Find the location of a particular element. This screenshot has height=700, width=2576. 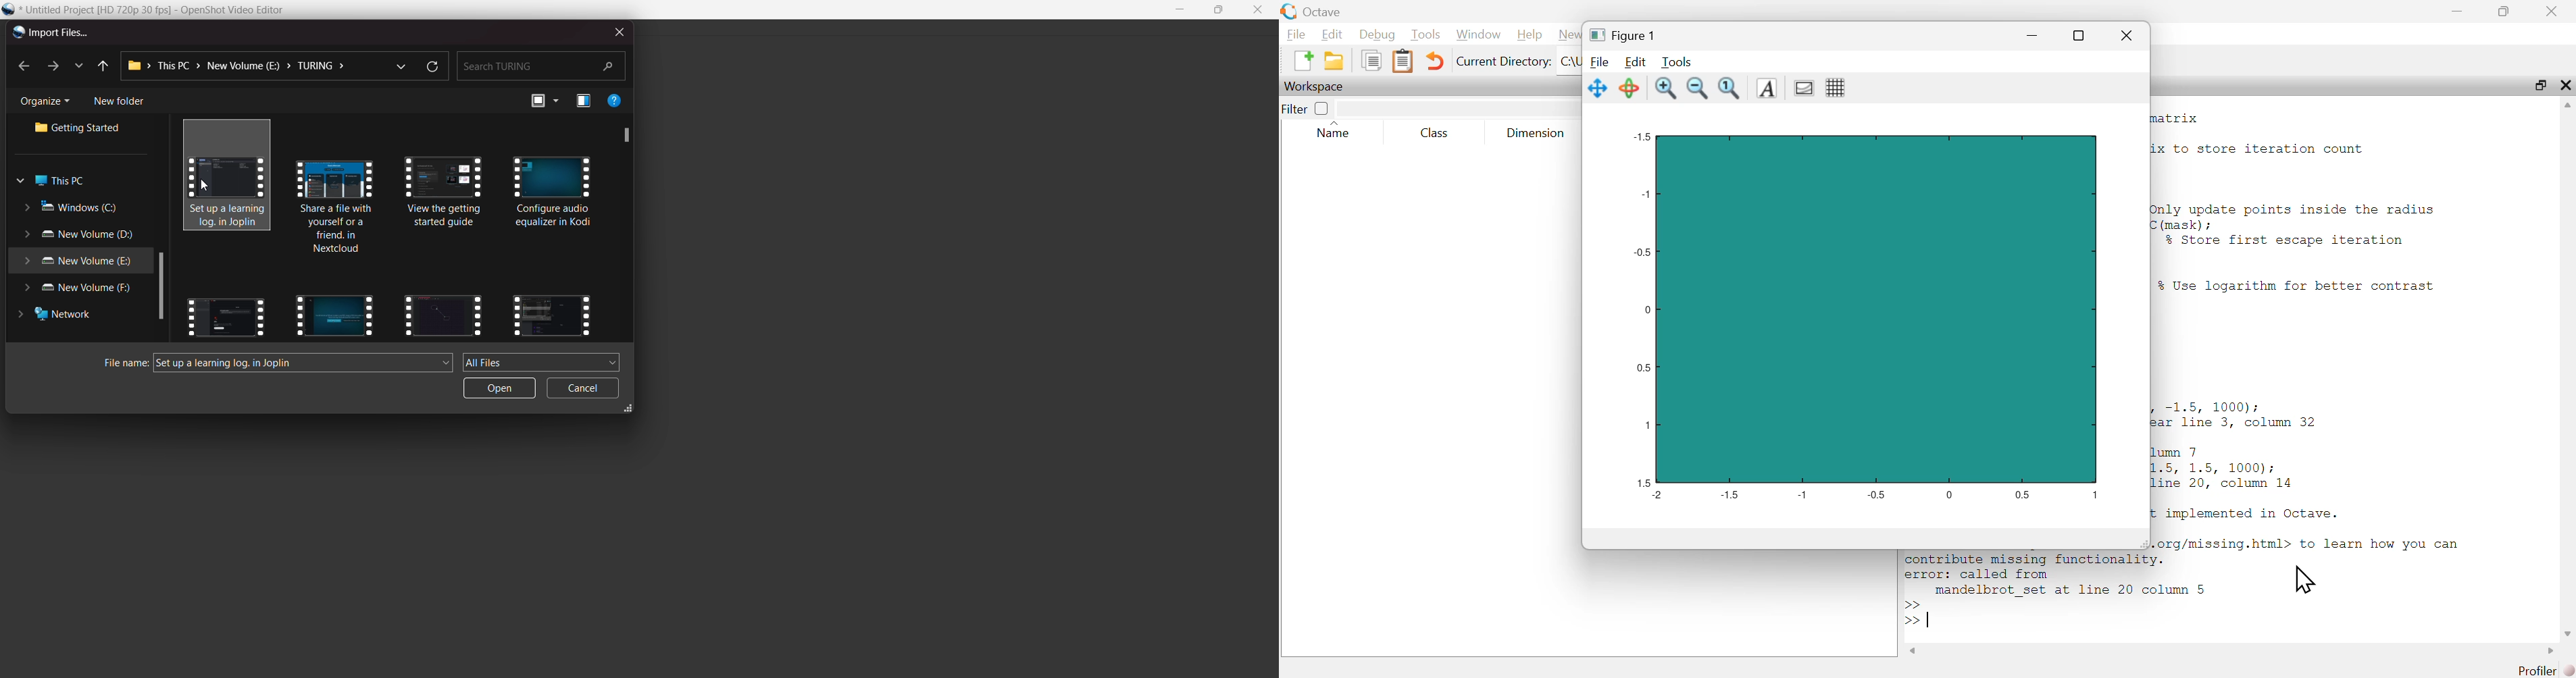

open is located at coordinates (500, 388).